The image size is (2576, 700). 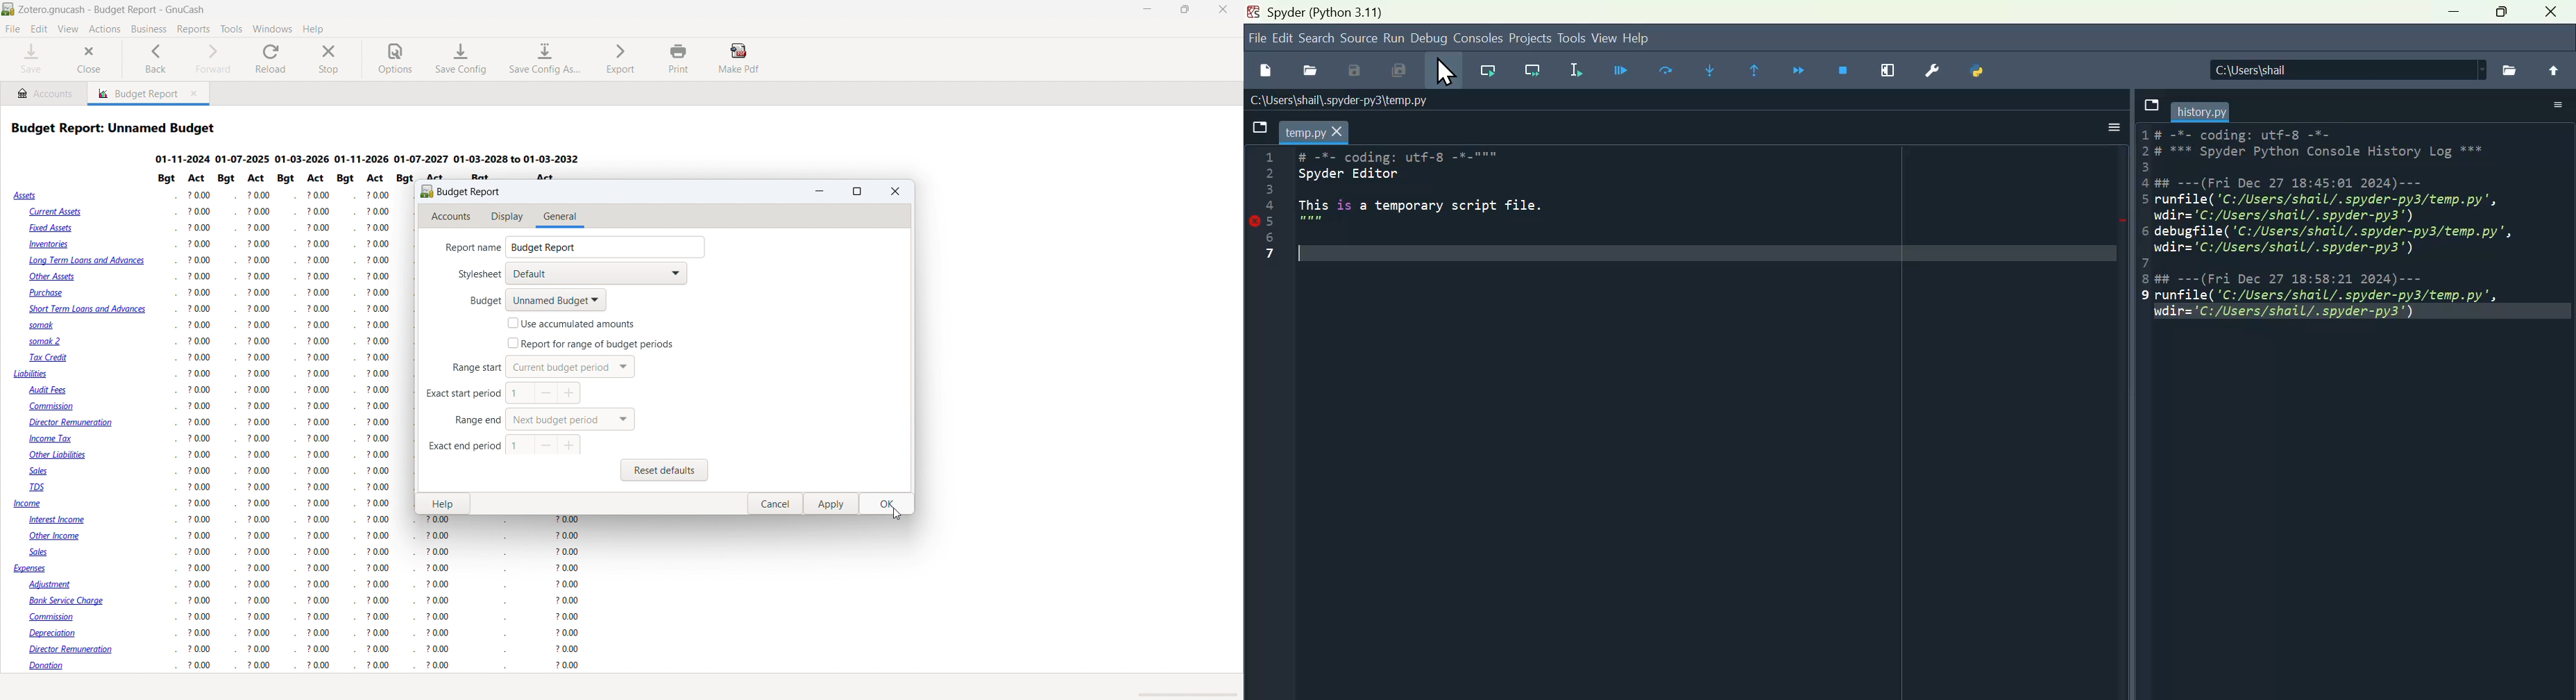 What do you see at coordinates (2101, 129) in the screenshot?
I see `More options` at bounding box center [2101, 129].